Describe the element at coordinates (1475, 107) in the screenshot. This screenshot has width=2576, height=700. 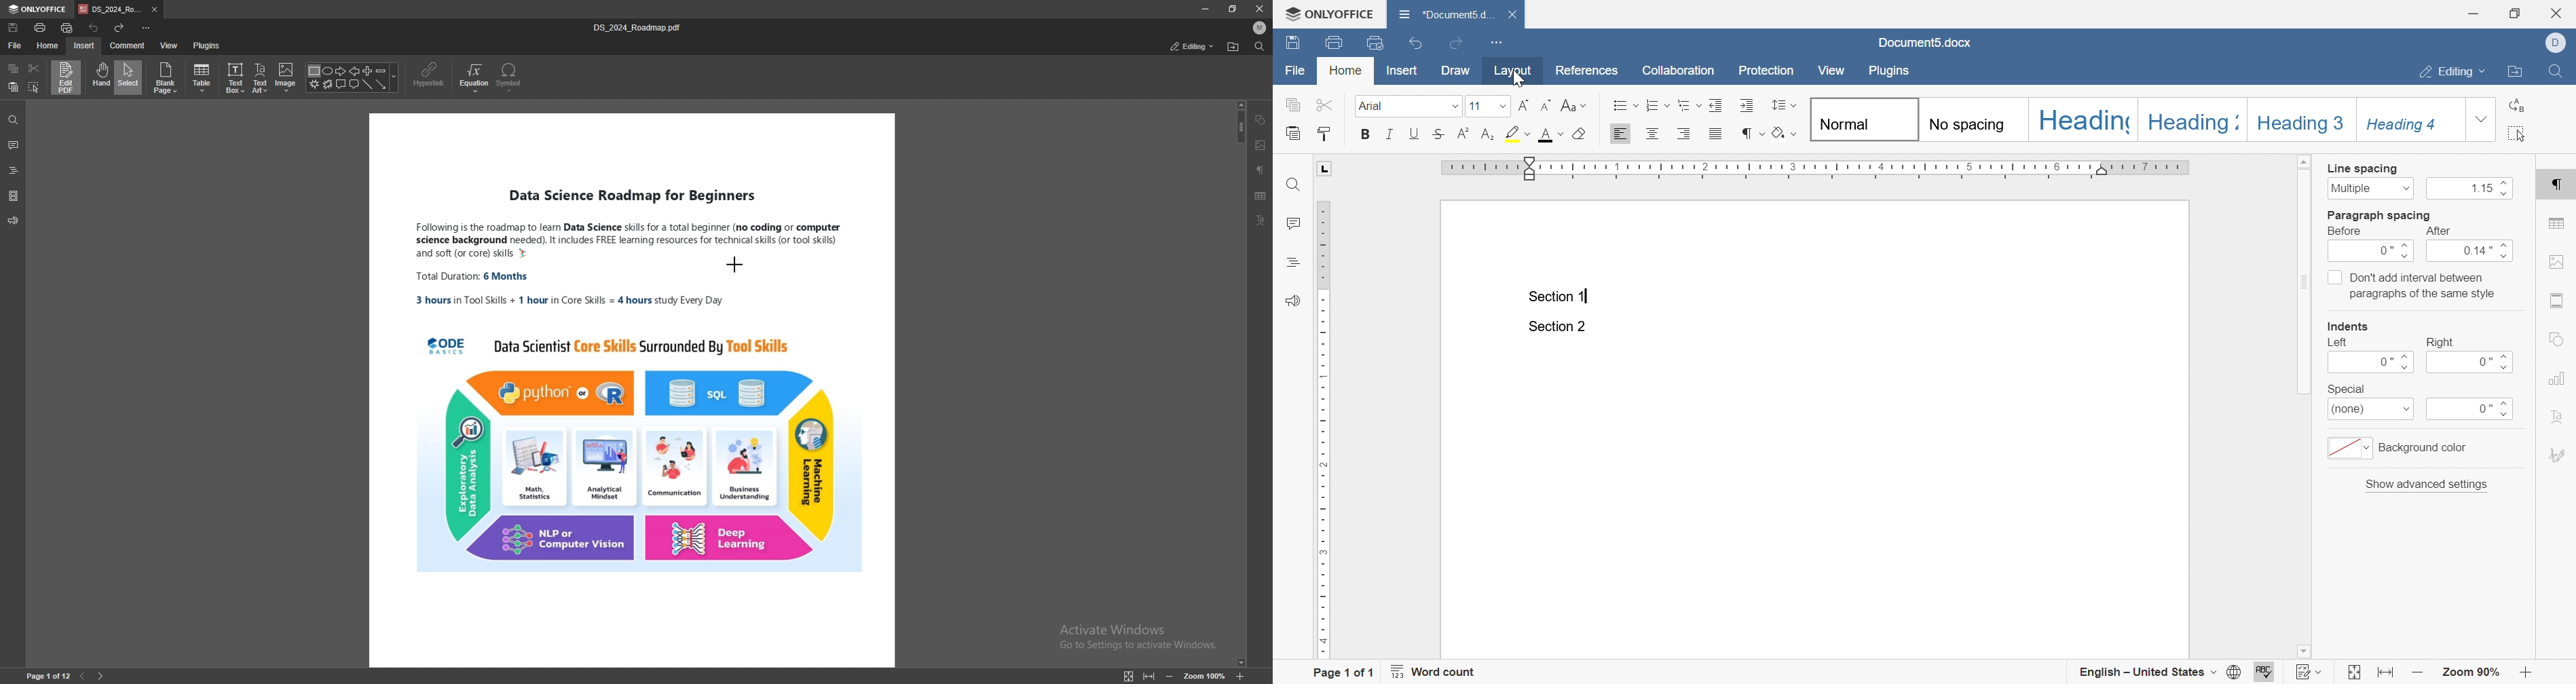
I see `font size` at that location.